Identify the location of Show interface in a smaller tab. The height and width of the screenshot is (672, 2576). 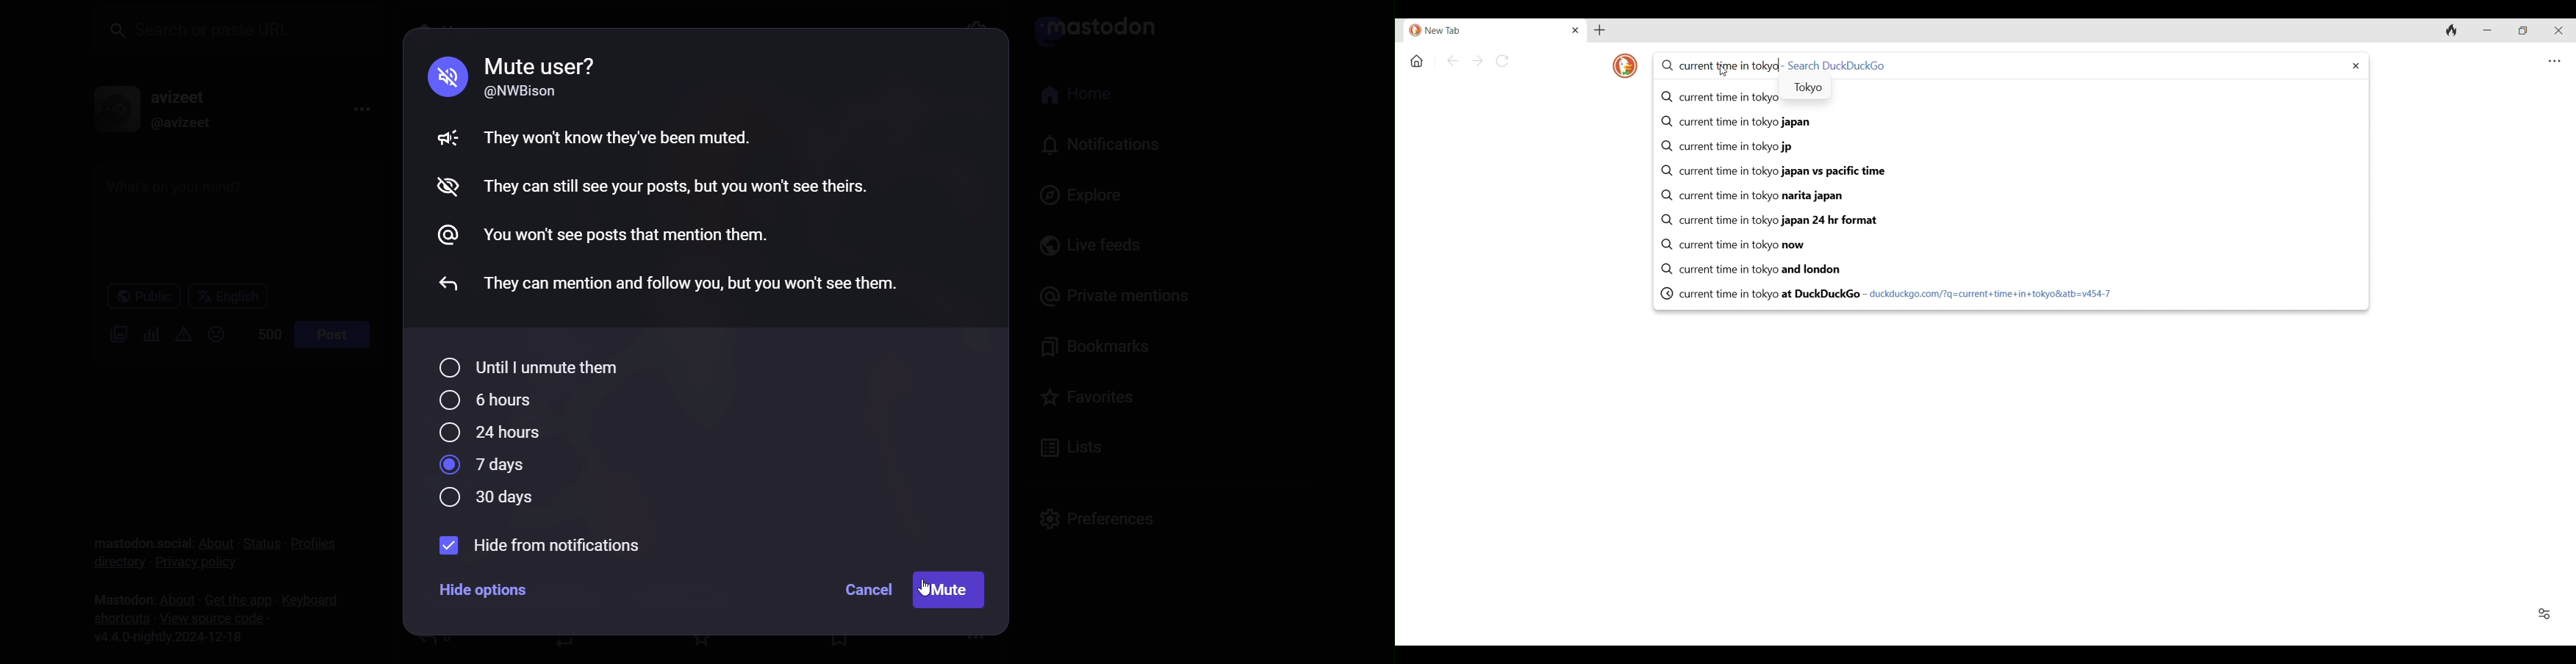
(2523, 31).